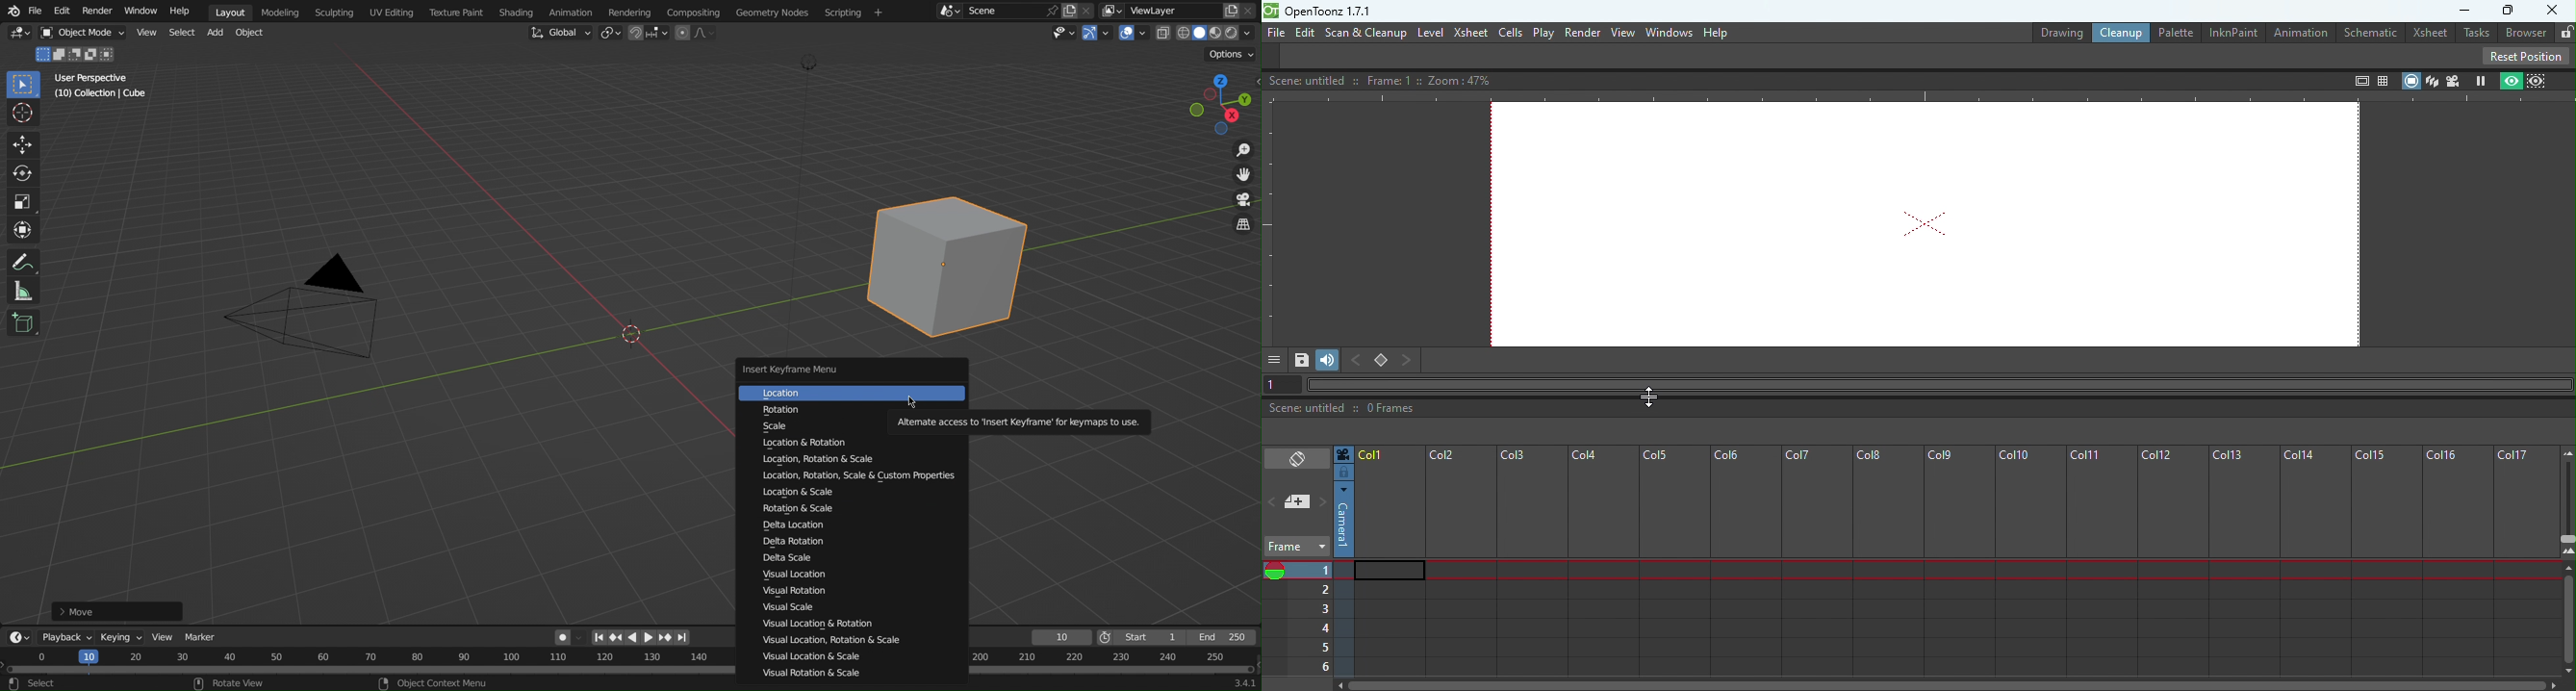  What do you see at coordinates (1380, 363) in the screenshot?
I see `Set key` at bounding box center [1380, 363].